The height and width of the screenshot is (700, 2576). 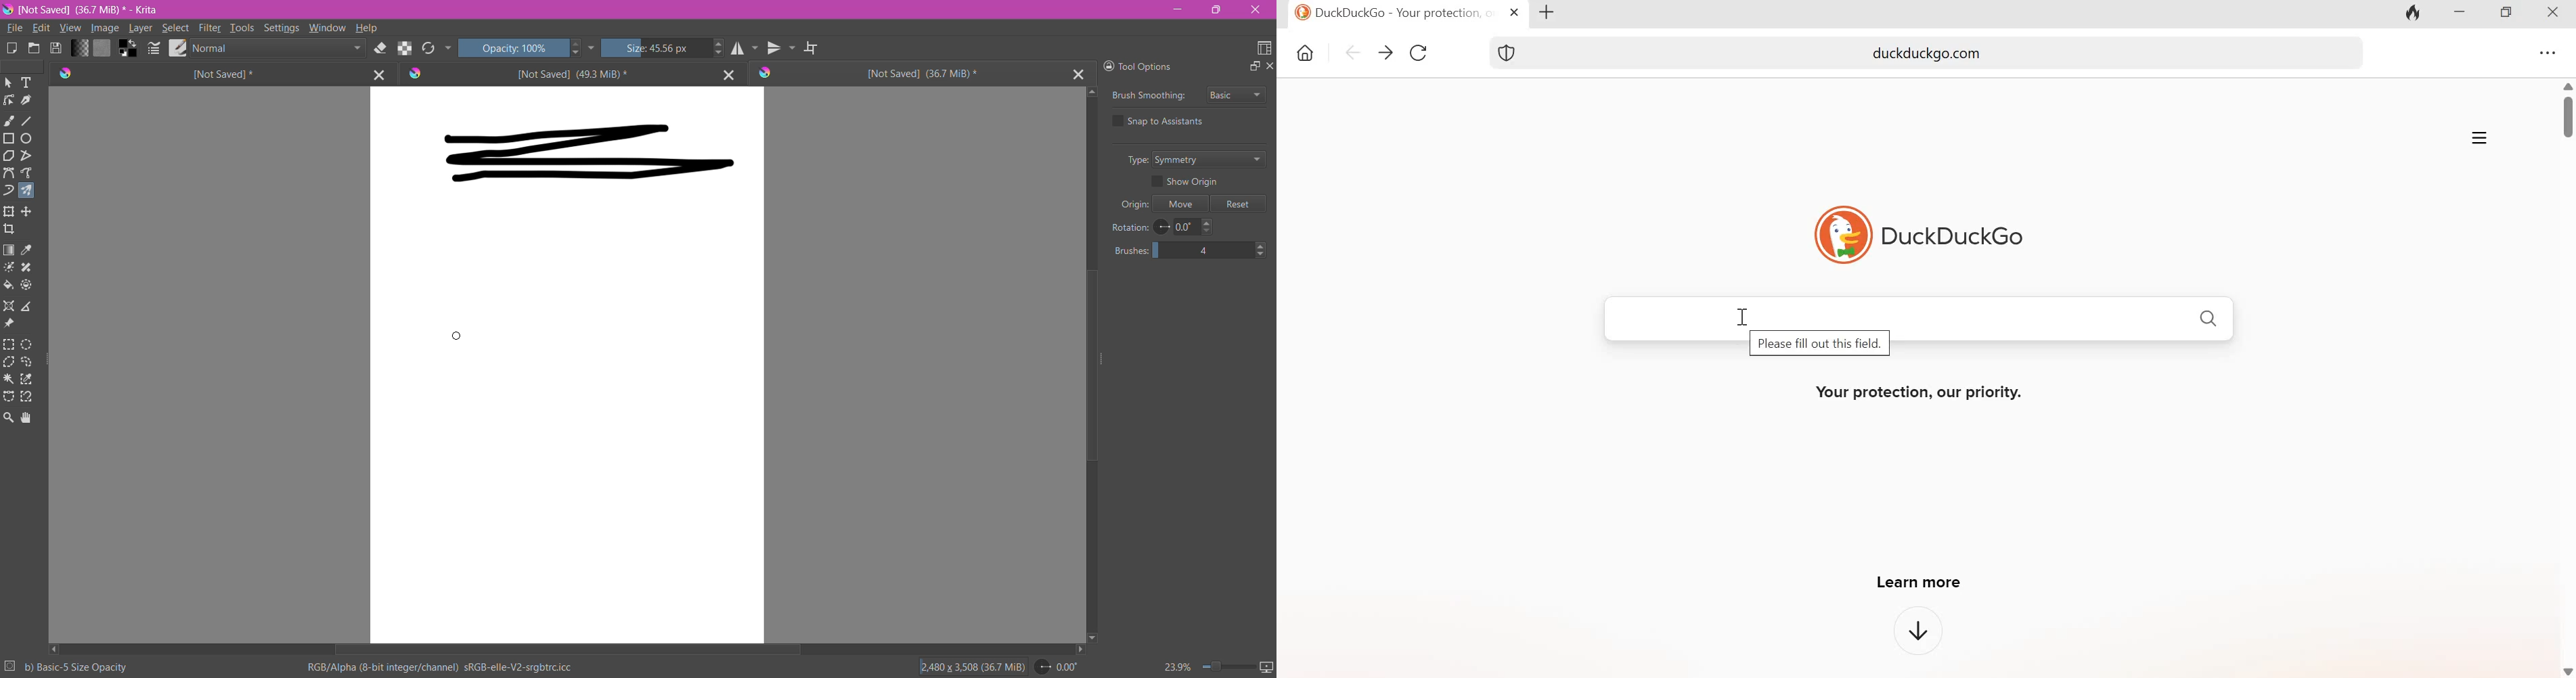 What do you see at coordinates (2554, 12) in the screenshot?
I see `Close` at bounding box center [2554, 12].